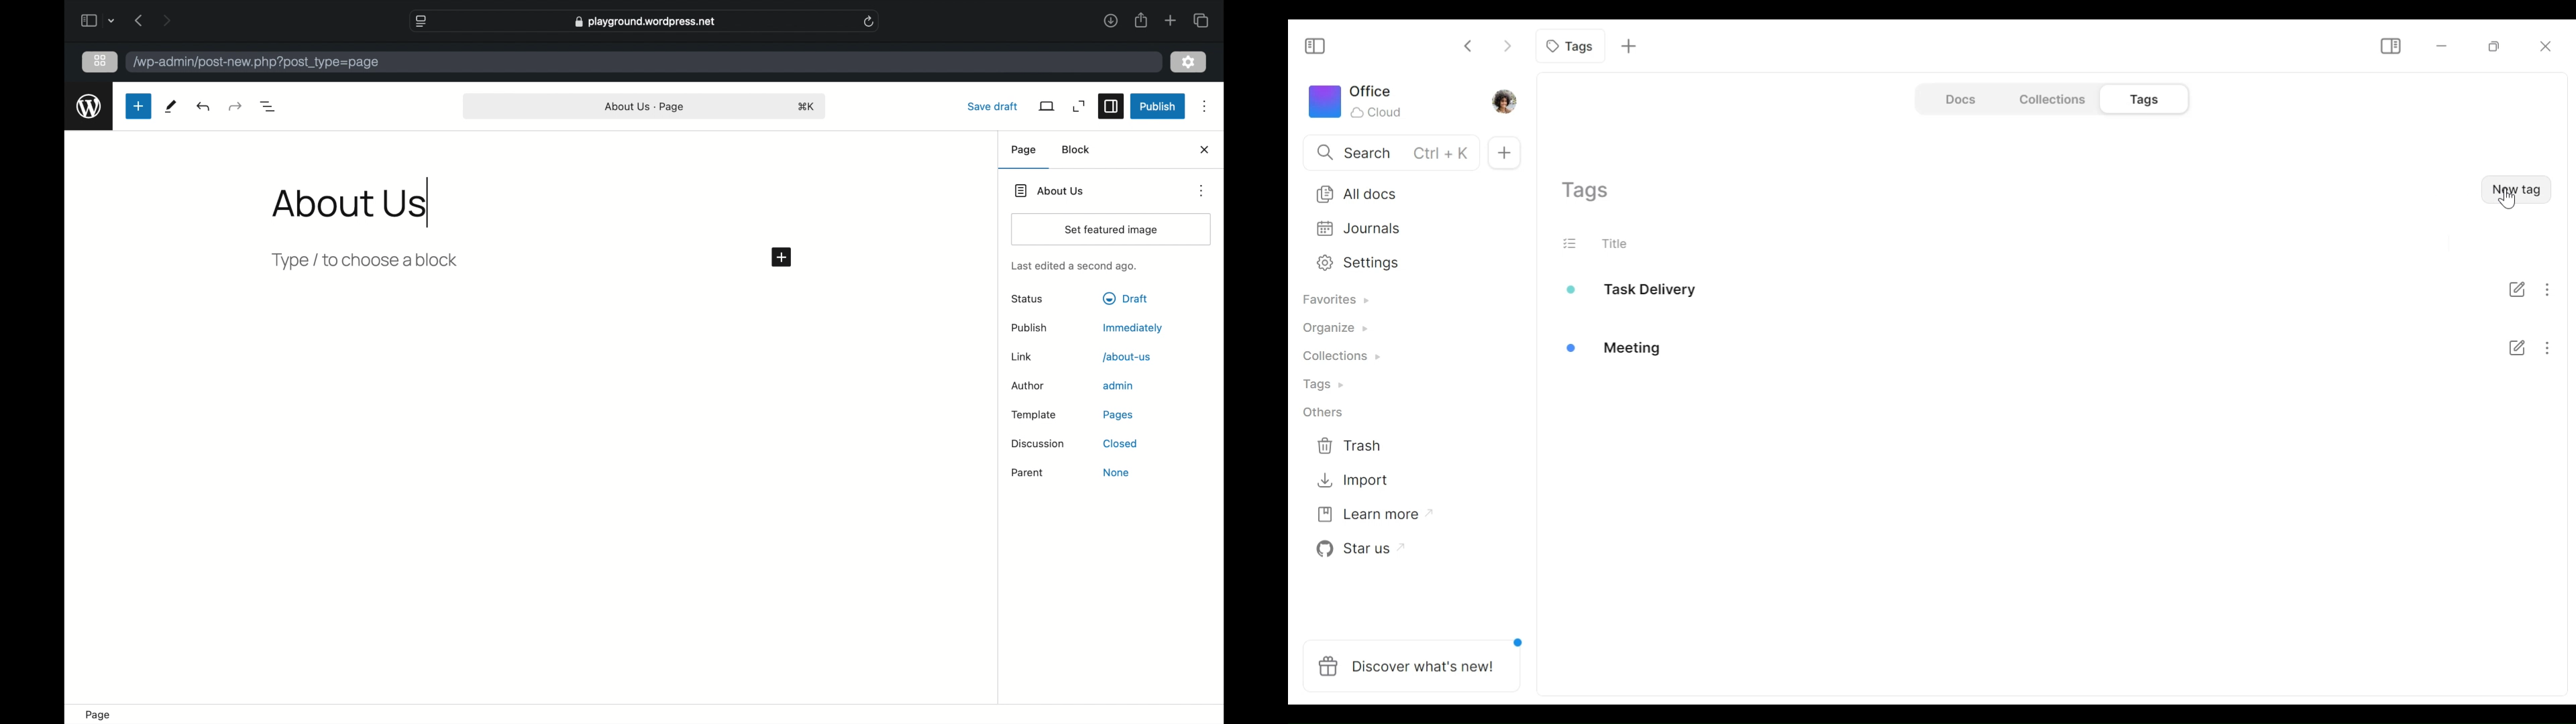 The width and height of the screenshot is (2576, 728). I want to click on pages, so click(1119, 416).